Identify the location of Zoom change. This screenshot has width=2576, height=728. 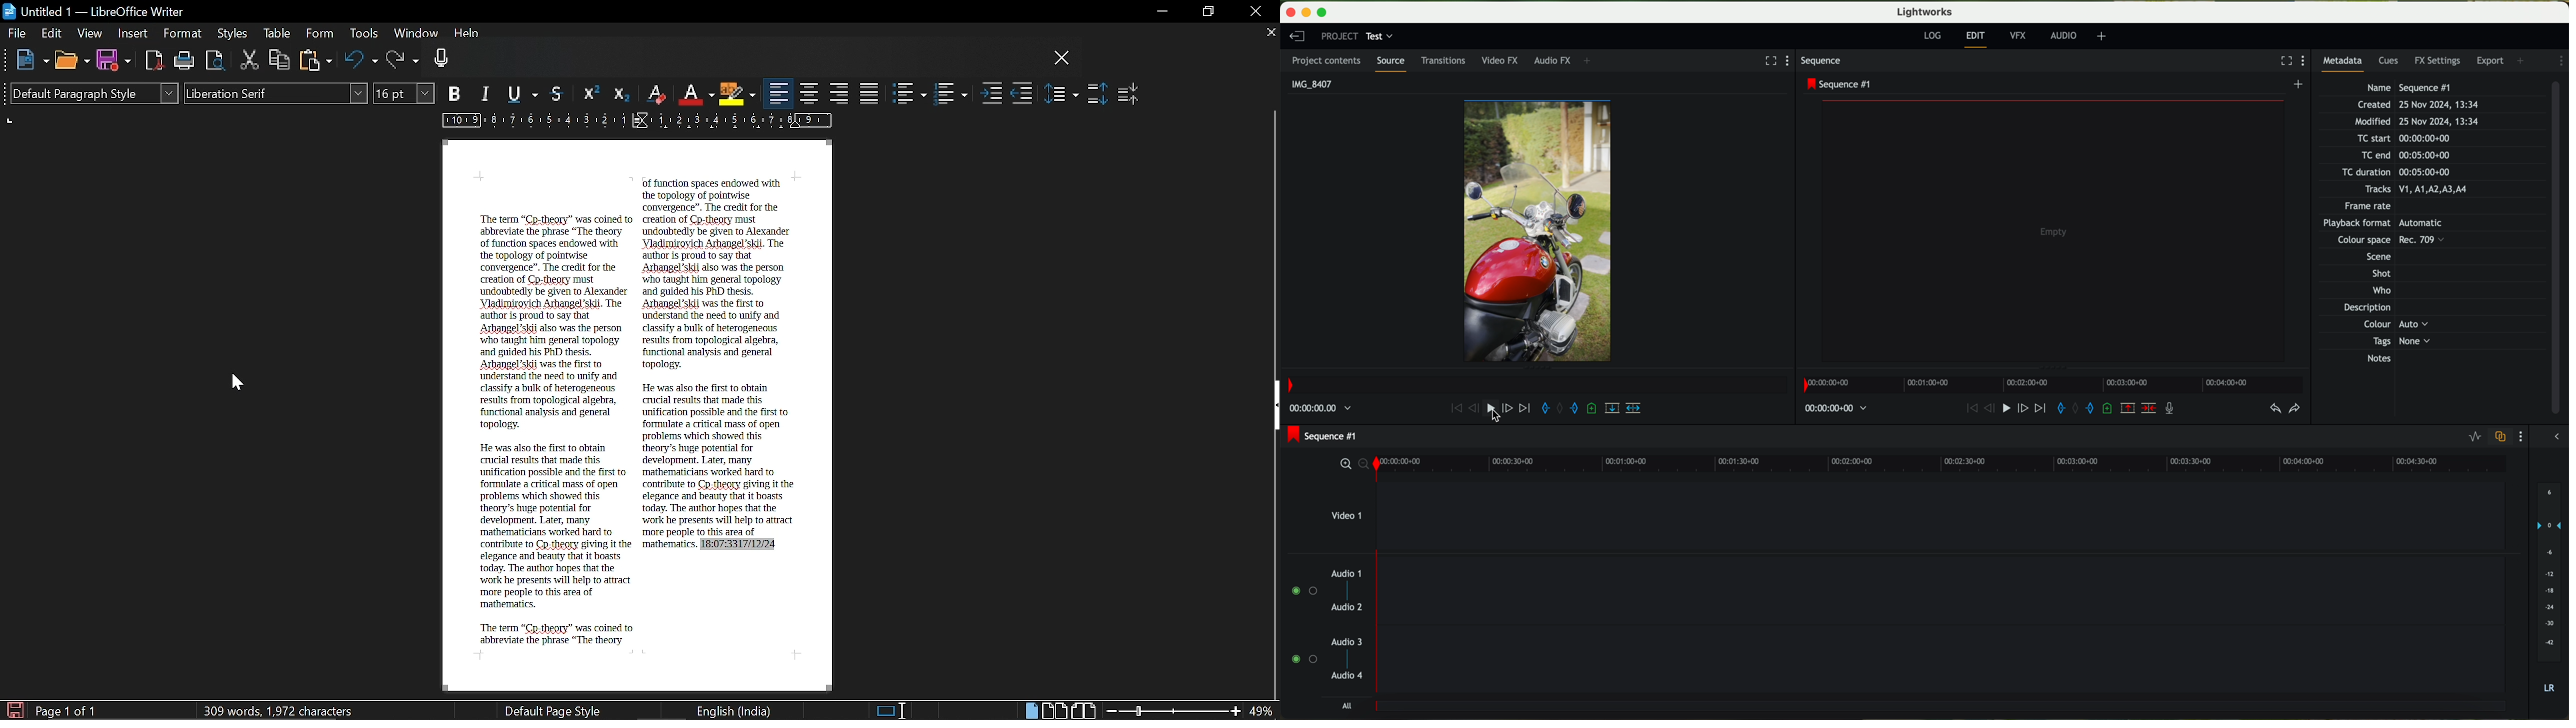
(1174, 711).